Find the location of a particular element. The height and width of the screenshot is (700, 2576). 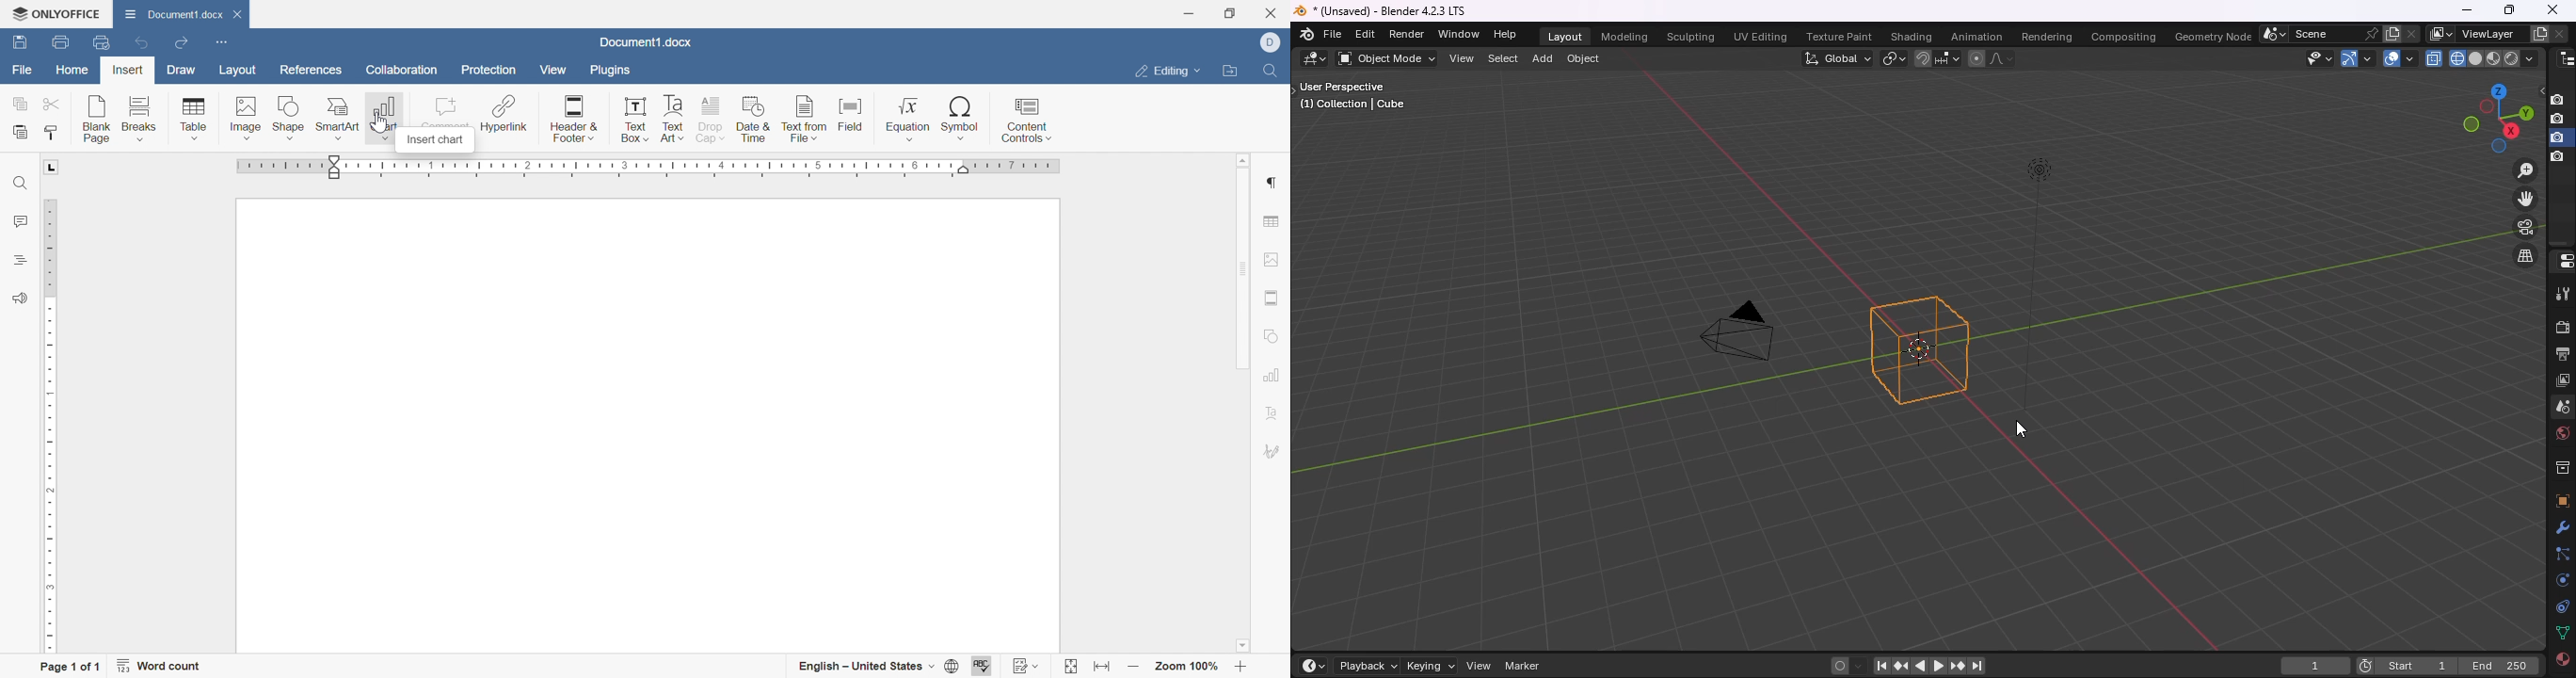

Cut is located at coordinates (54, 103).